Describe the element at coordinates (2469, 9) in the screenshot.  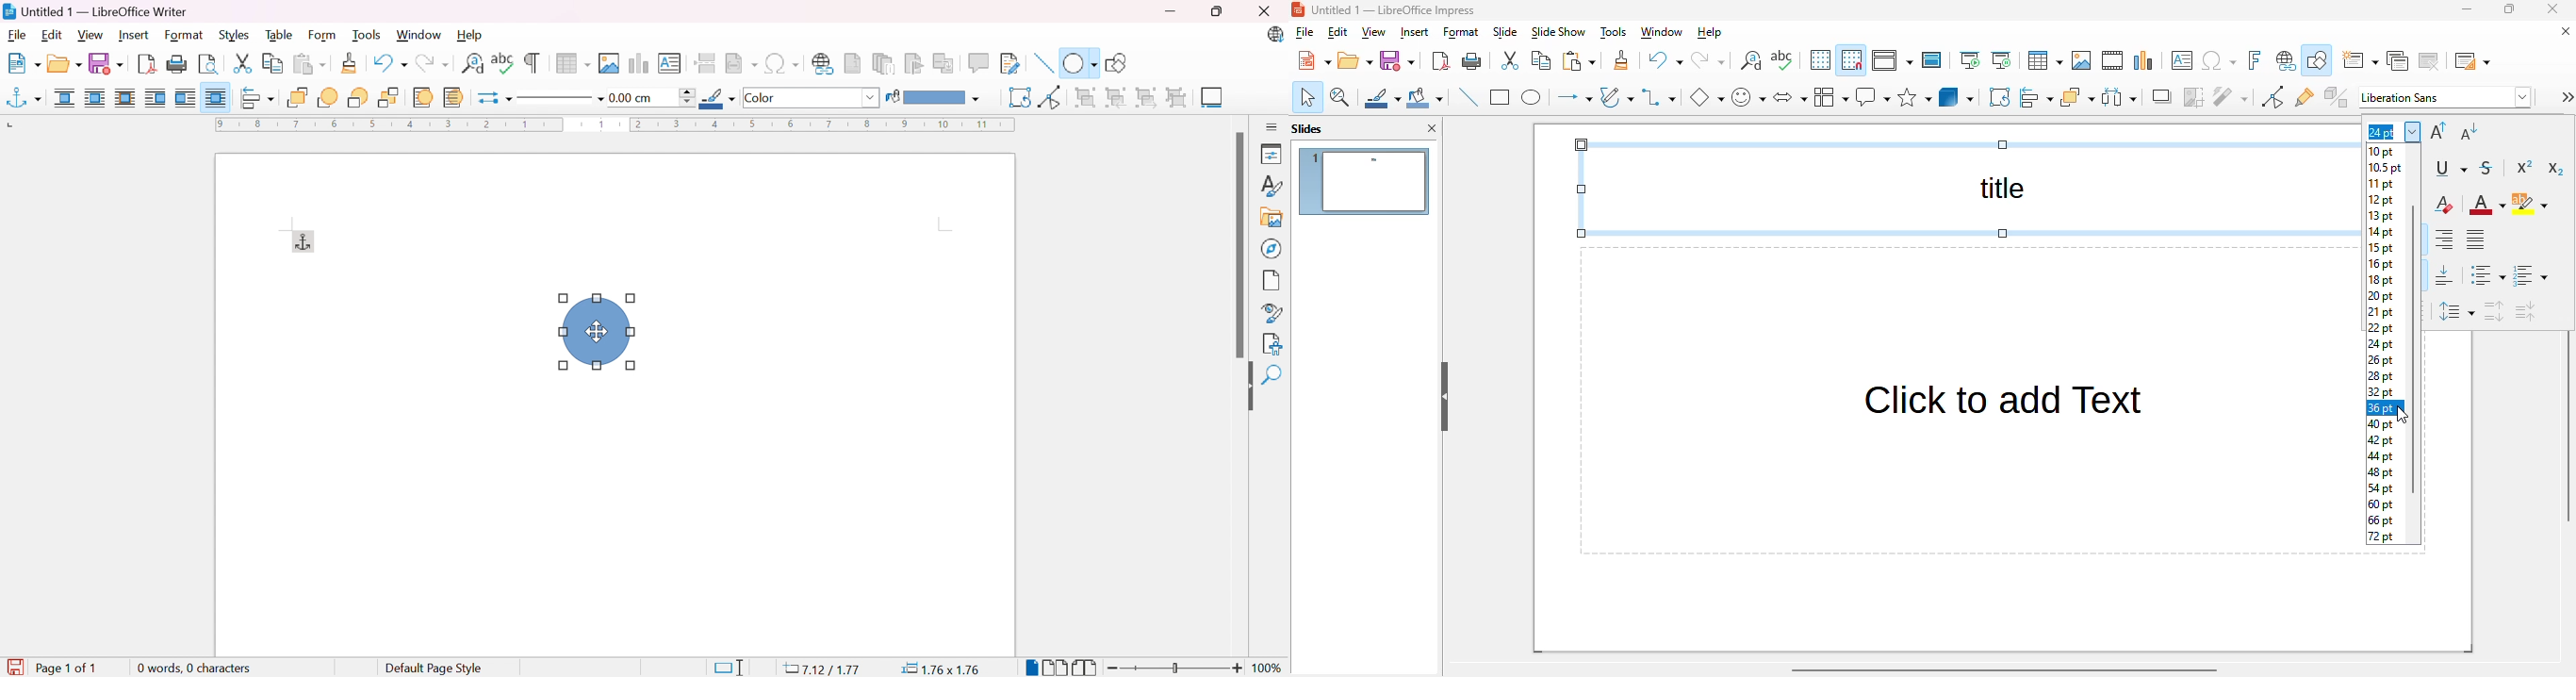
I see `minimize` at that location.